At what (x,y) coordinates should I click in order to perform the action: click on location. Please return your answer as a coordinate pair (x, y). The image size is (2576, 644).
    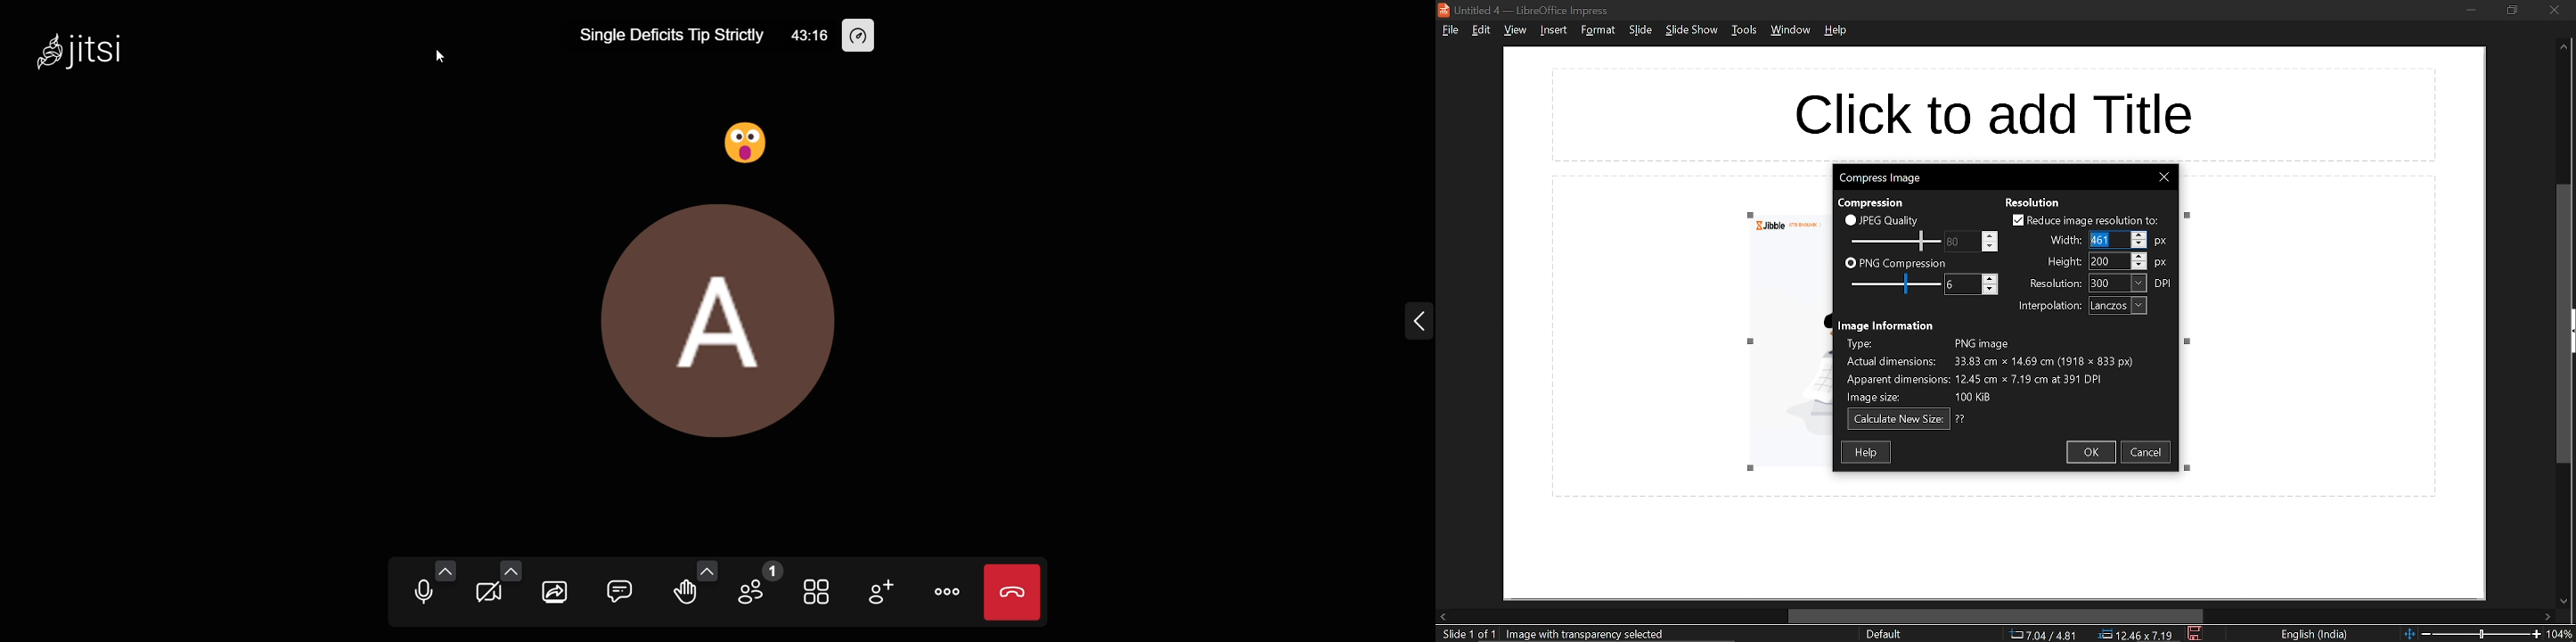
    Looking at the image, I should click on (2138, 635).